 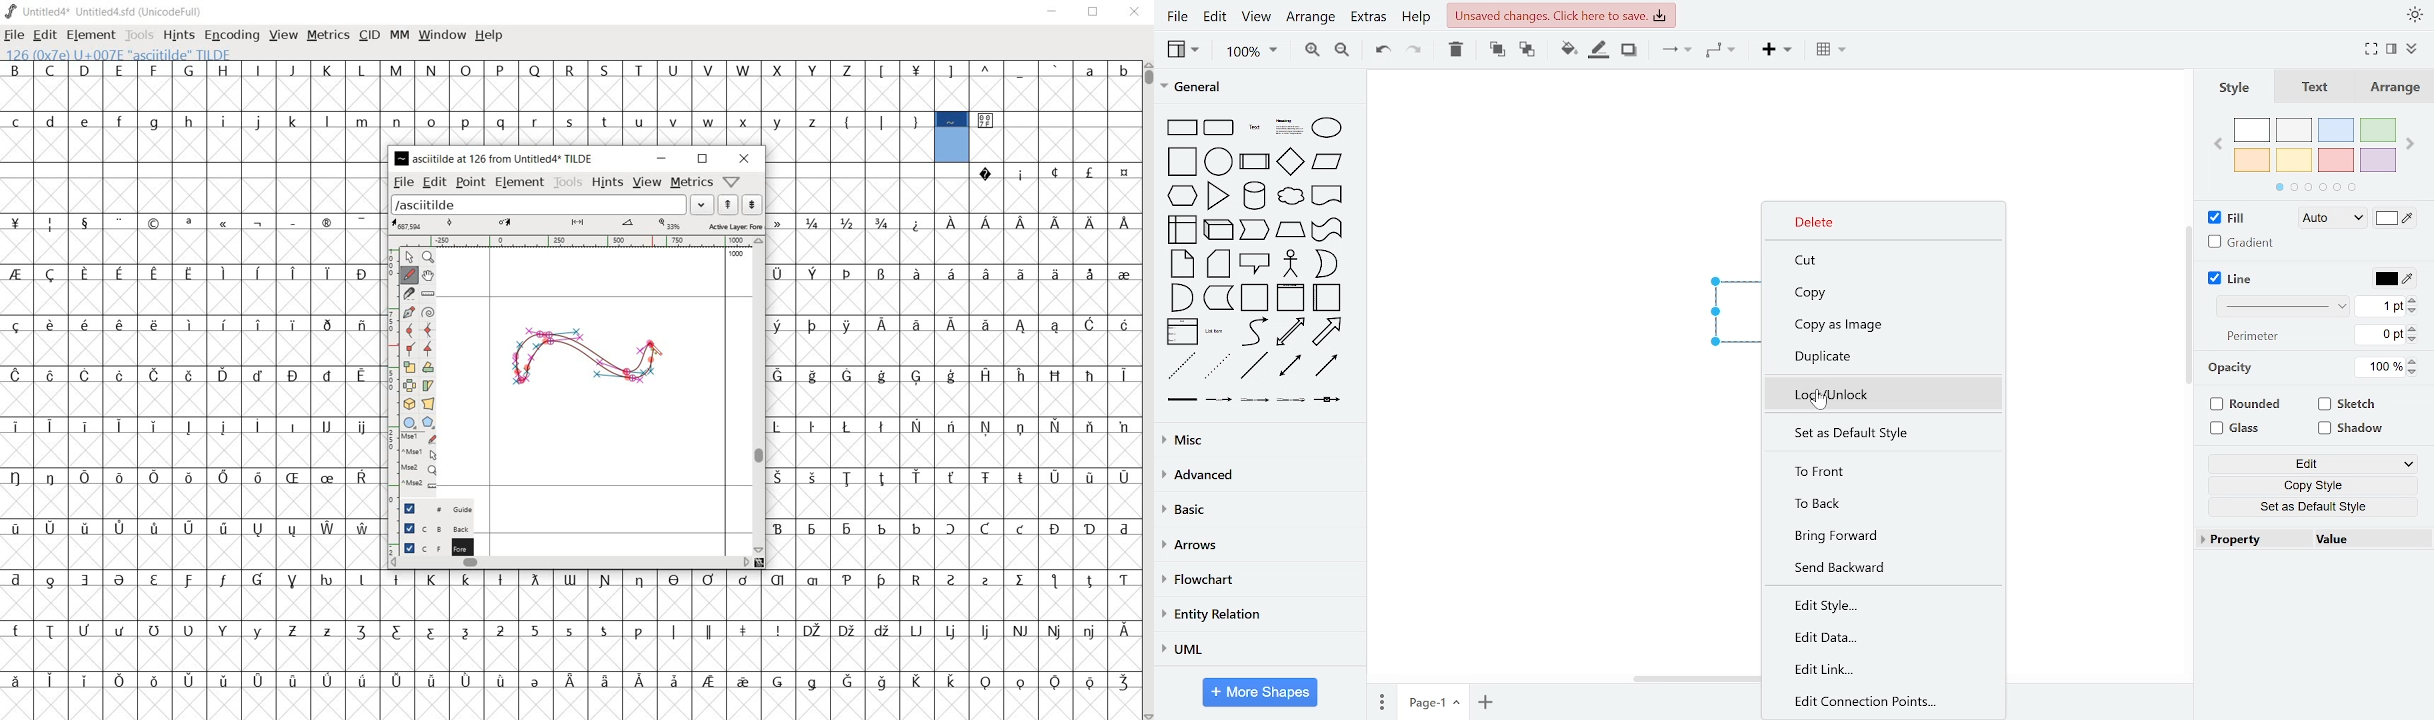 I want to click on dashed line, so click(x=1180, y=365).